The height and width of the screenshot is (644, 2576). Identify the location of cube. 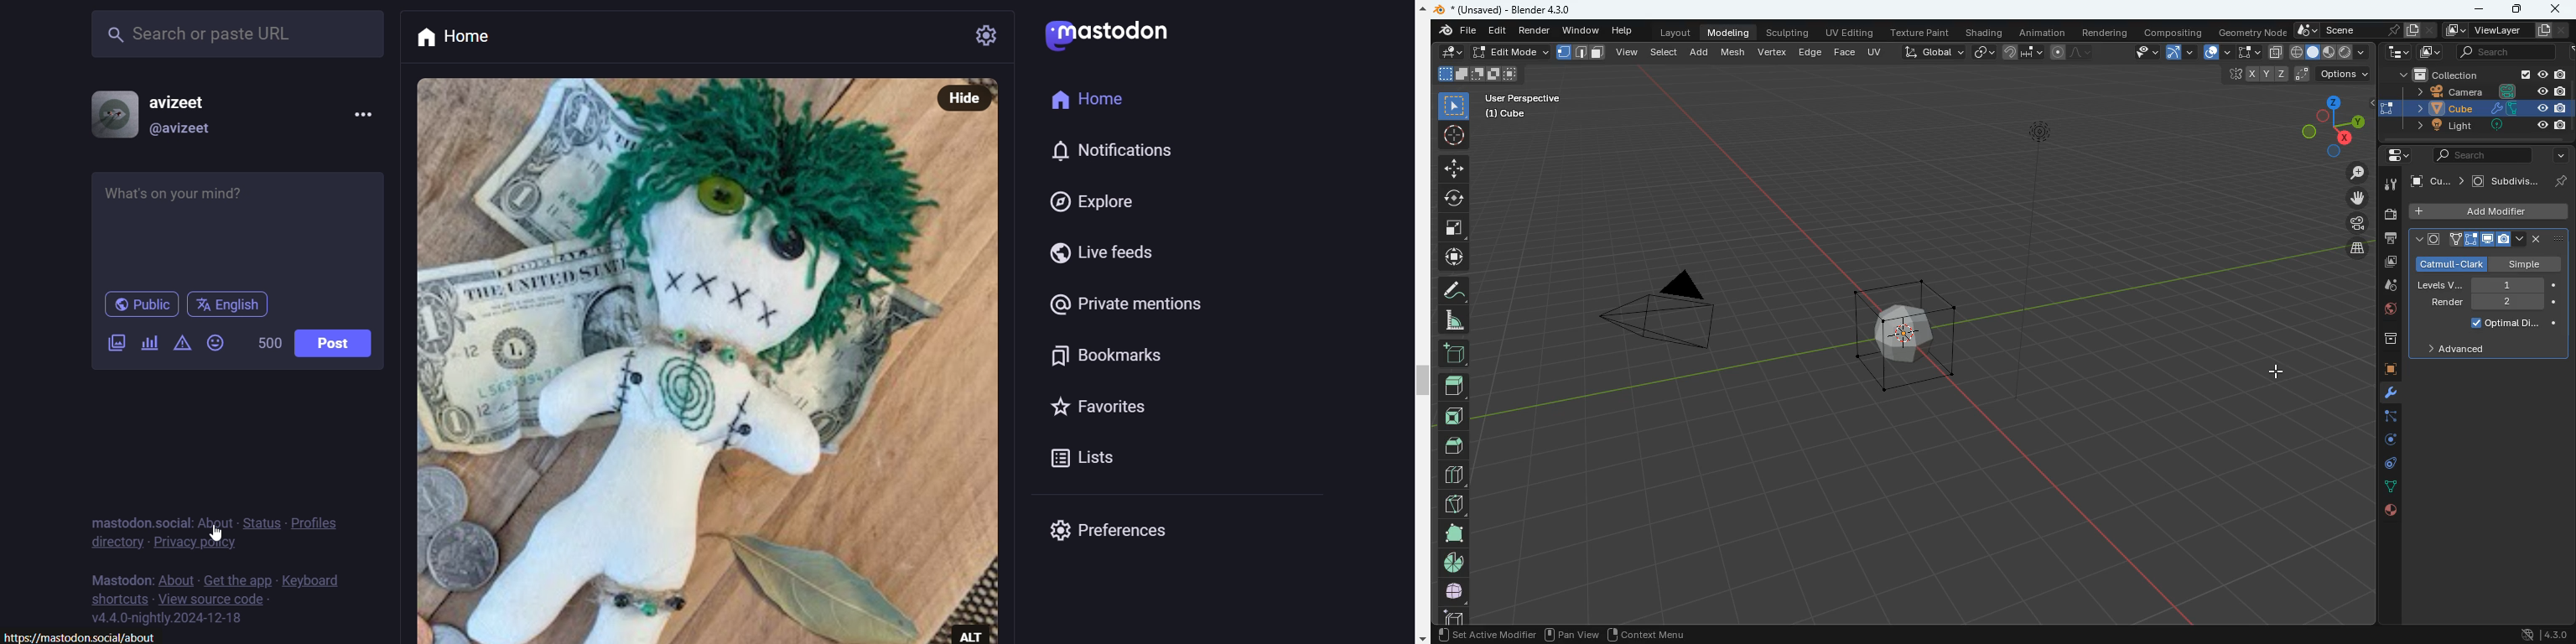
(1450, 616).